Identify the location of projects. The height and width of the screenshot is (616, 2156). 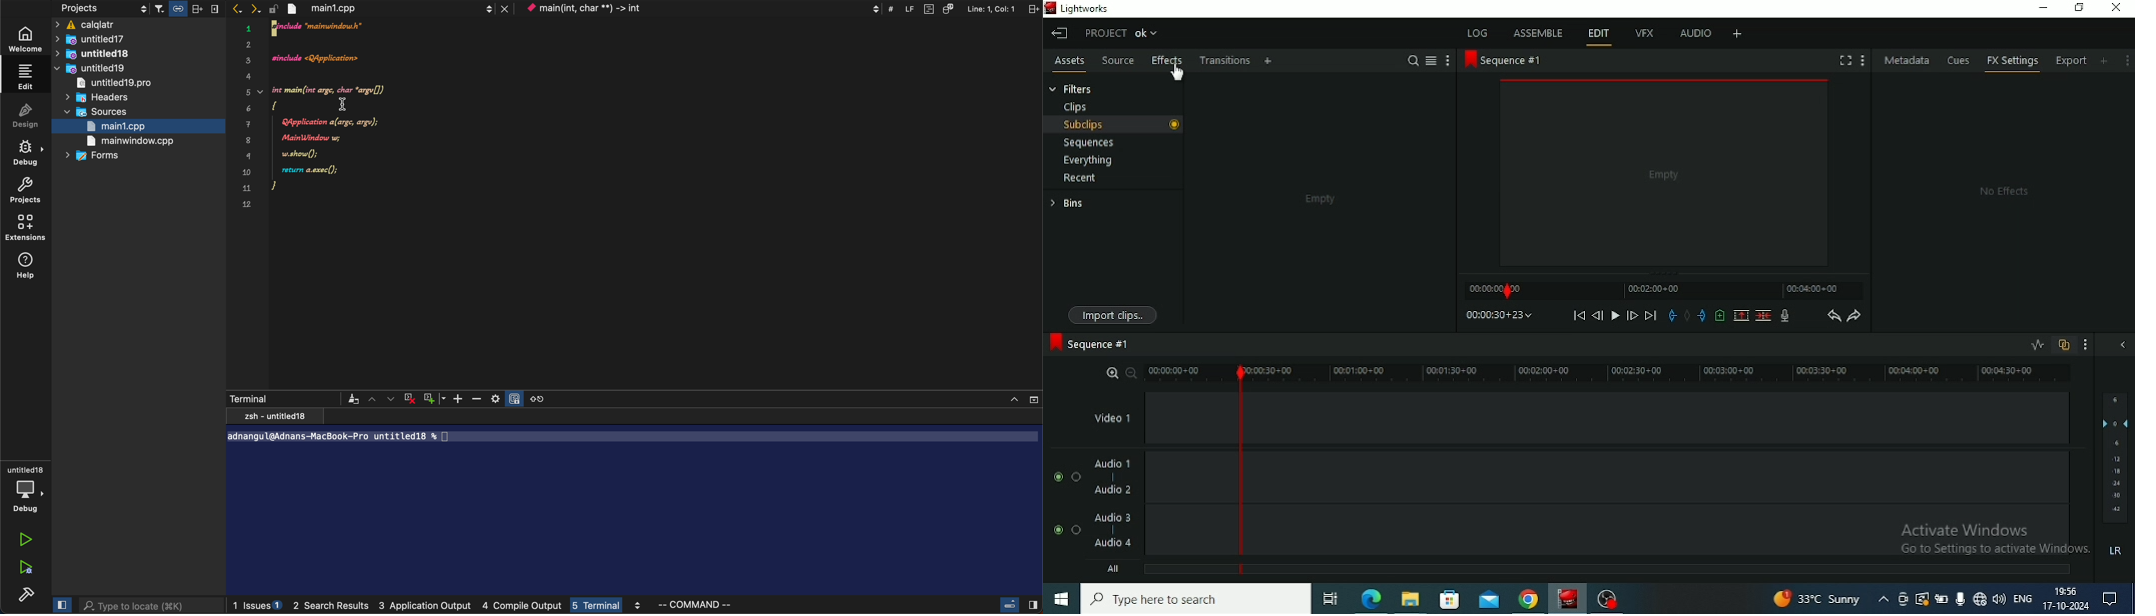
(101, 9).